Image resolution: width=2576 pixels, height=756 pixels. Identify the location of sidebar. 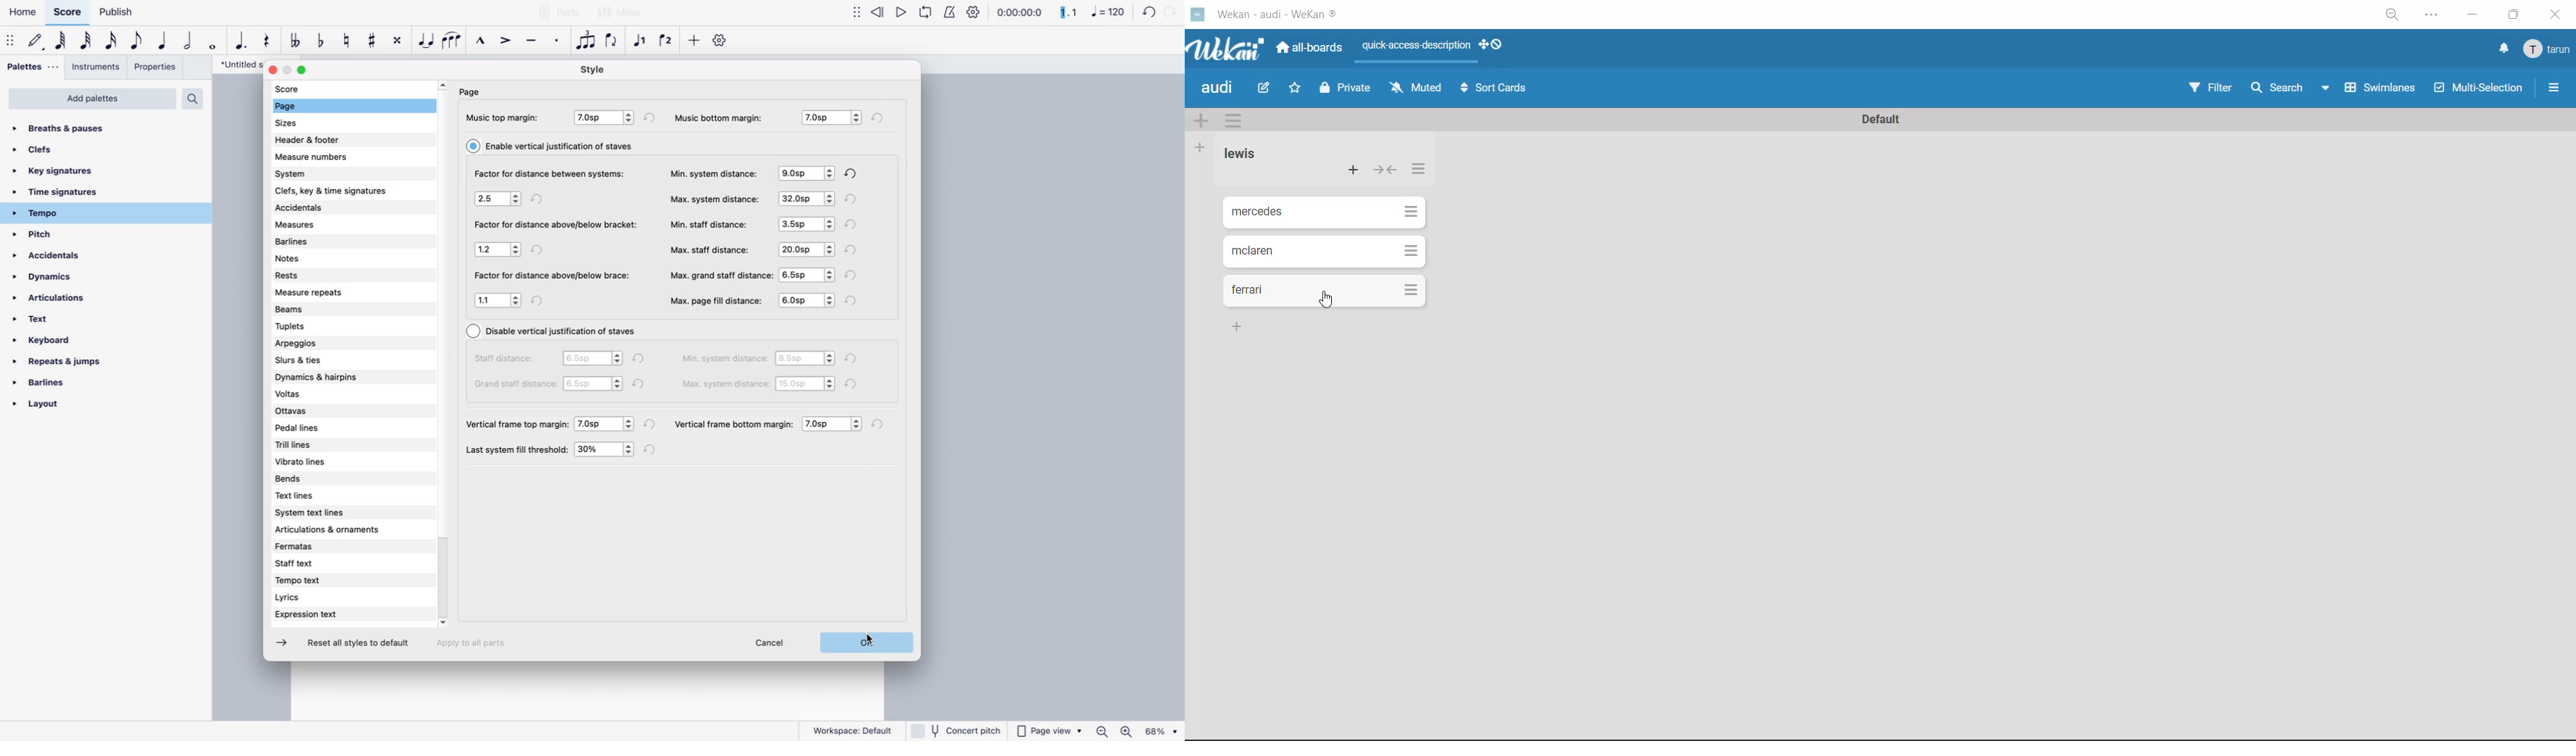
(2552, 87).